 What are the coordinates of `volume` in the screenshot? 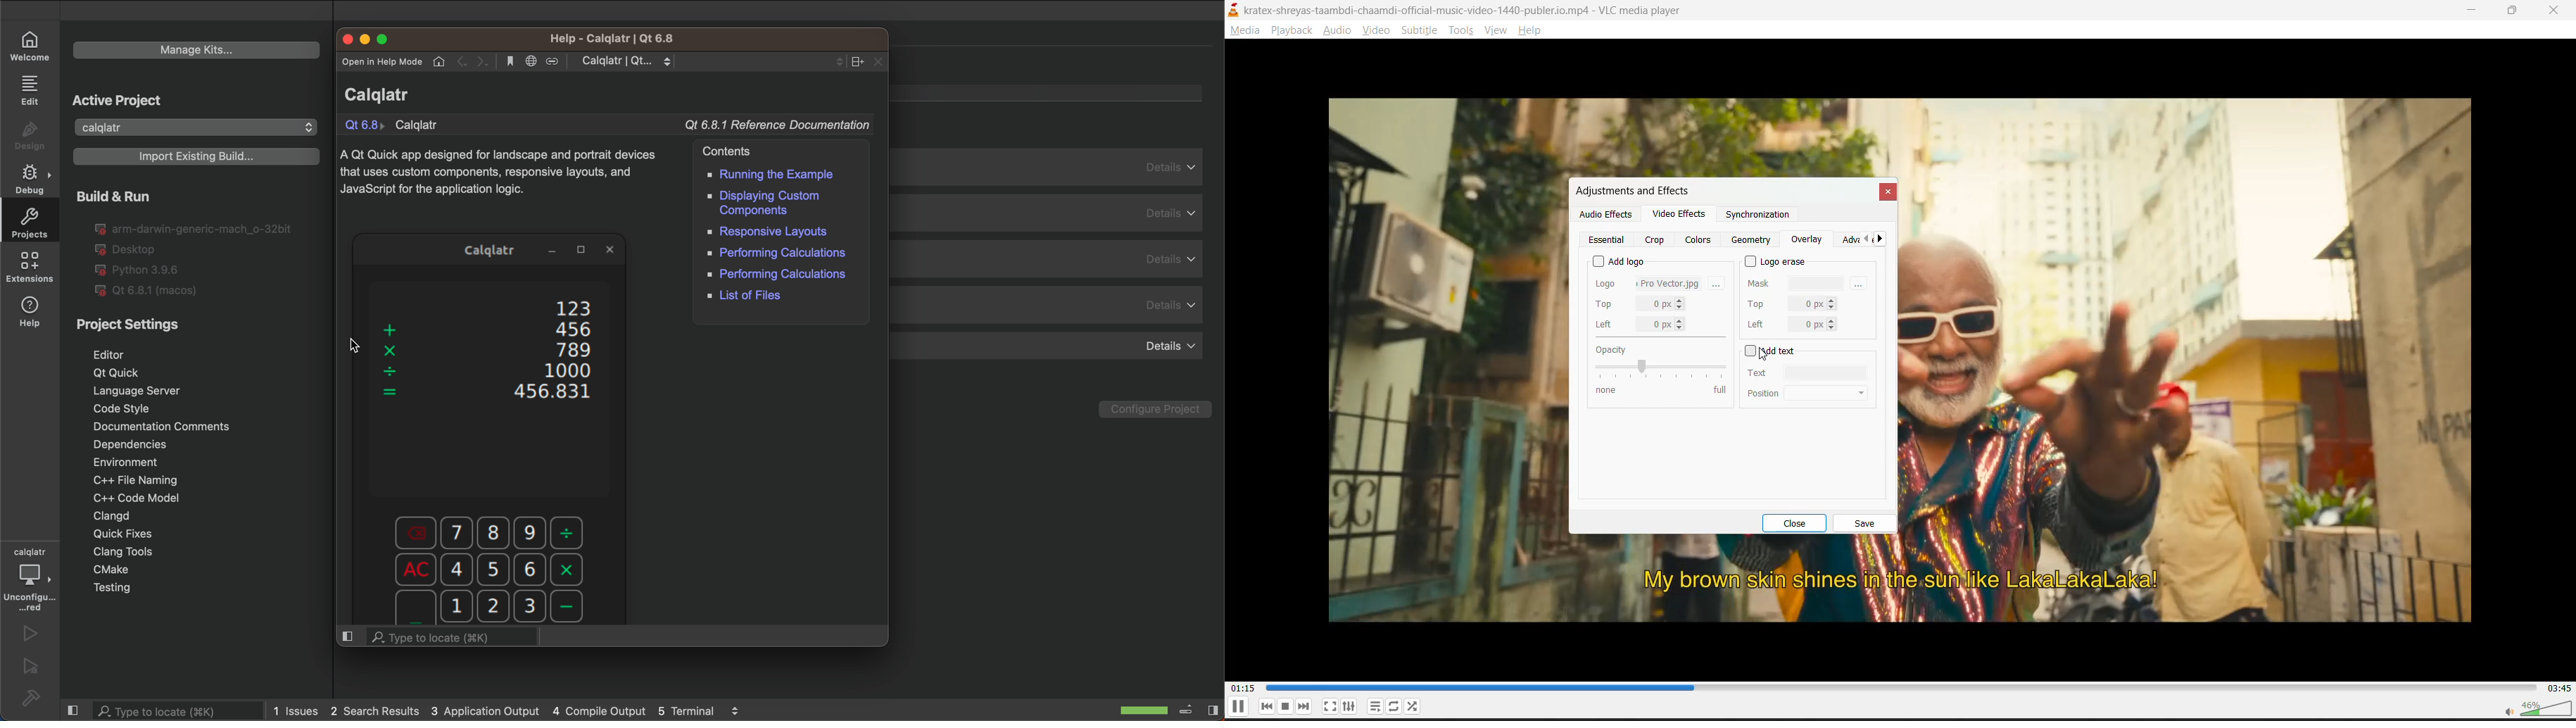 It's located at (2533, 708).